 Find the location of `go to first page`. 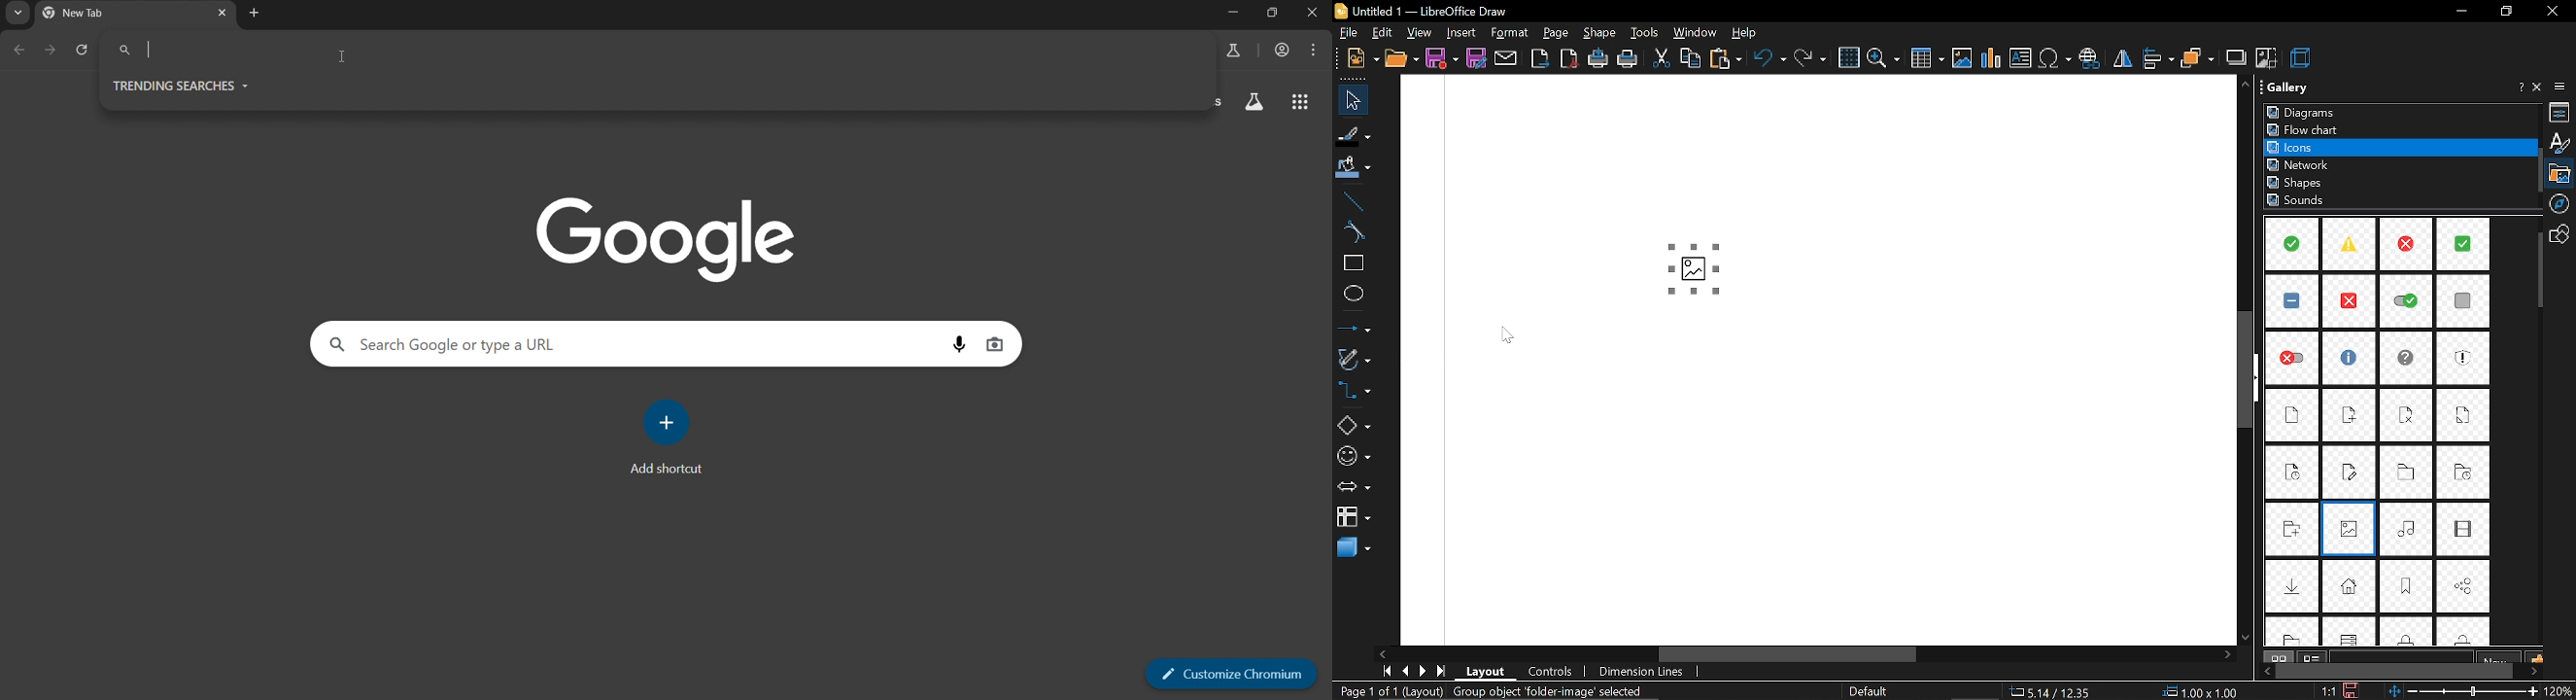

go to first page is located at coordinates (1384, 671).